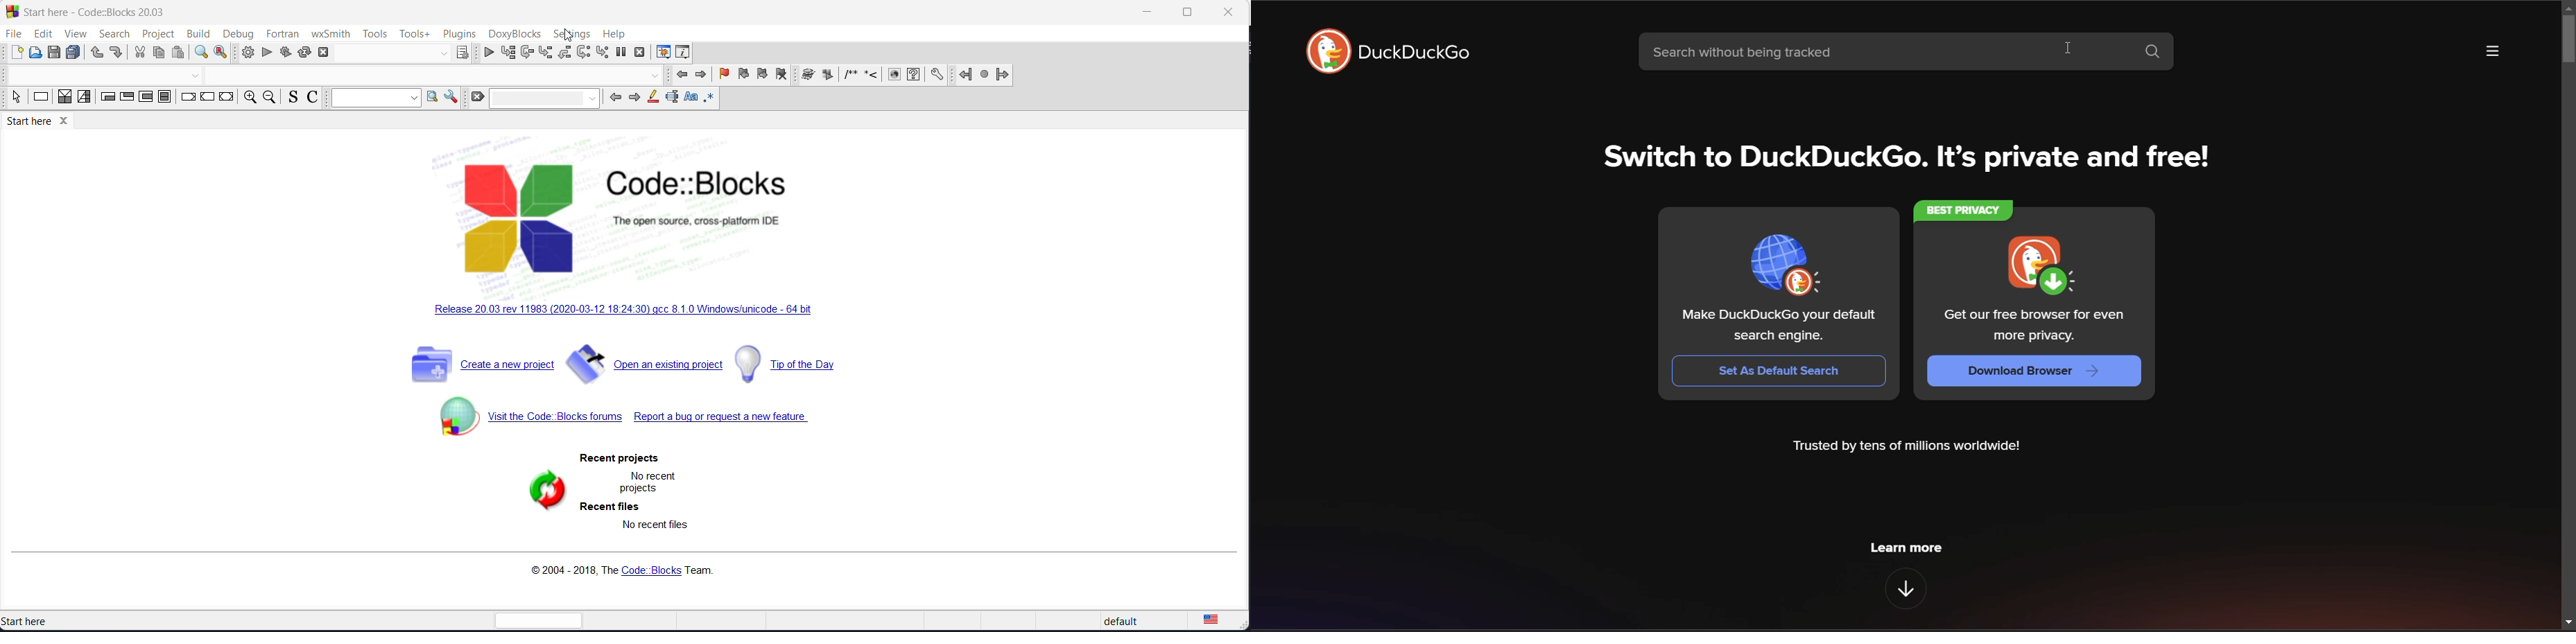  Describe the element at coordinates (2041, 264) in the screenshot. I see `` at that location.